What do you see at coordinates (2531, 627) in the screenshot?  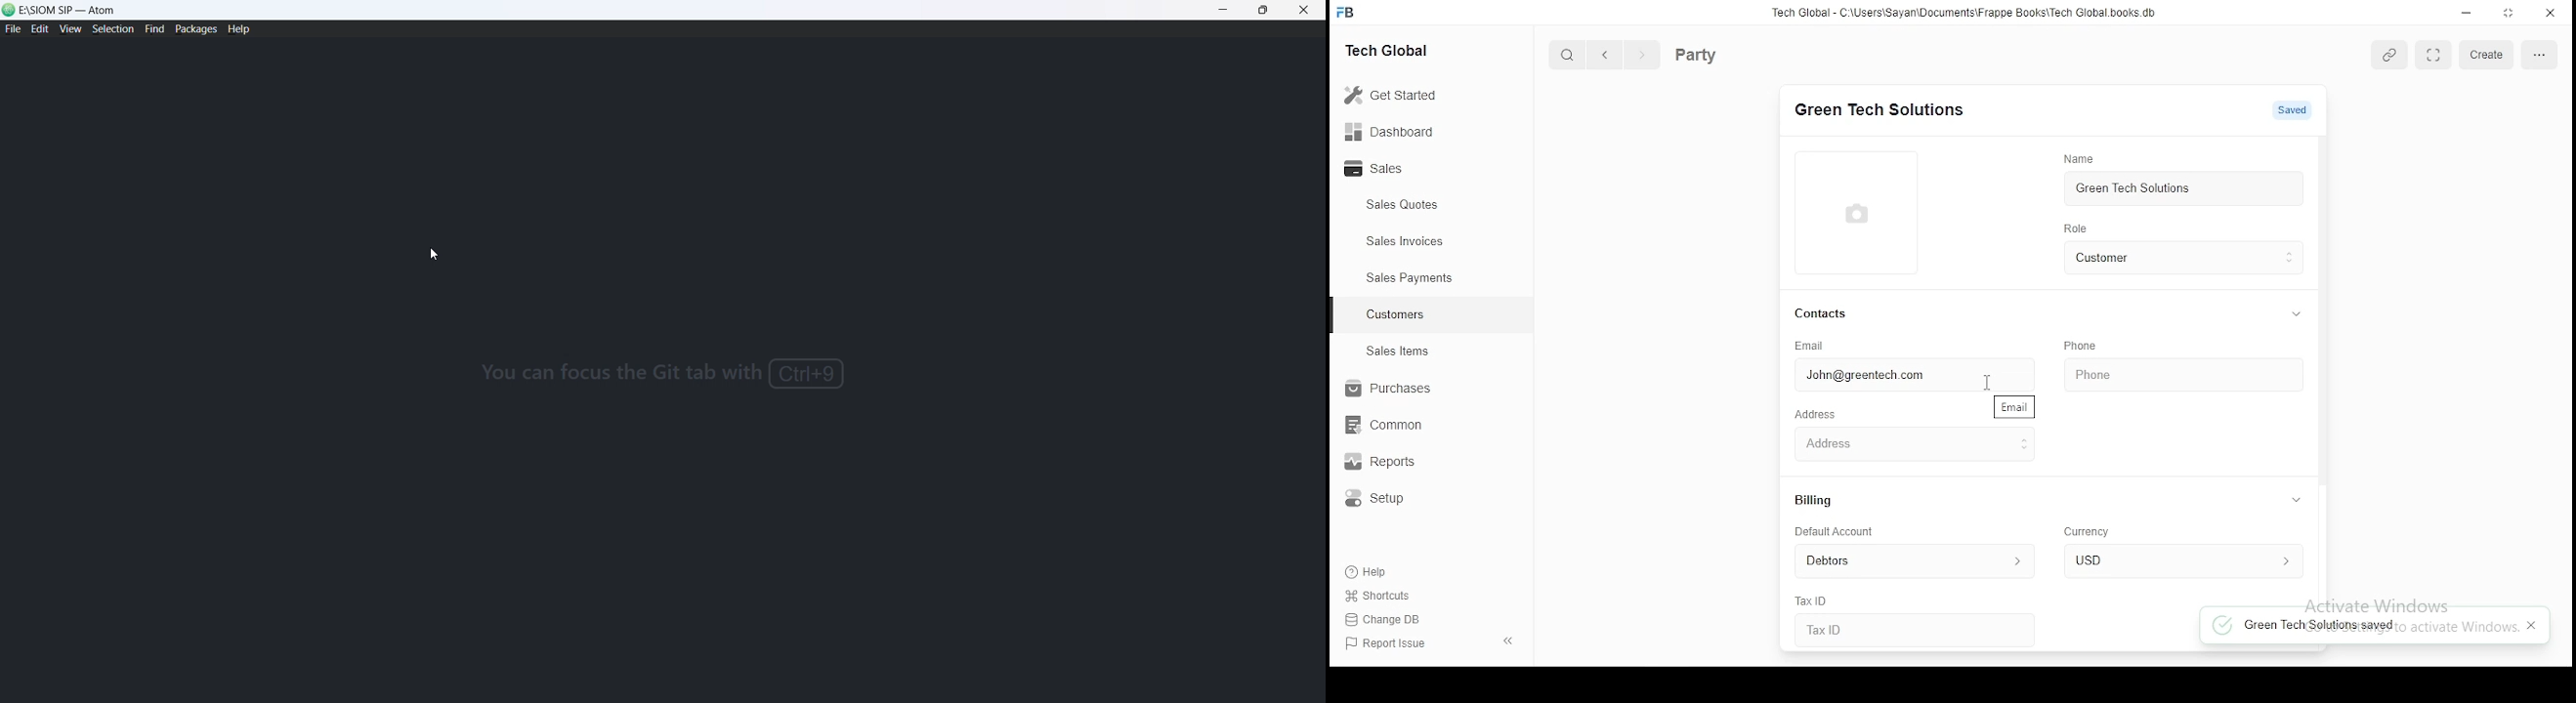 I see `close` at bounding box center [2531, 627].